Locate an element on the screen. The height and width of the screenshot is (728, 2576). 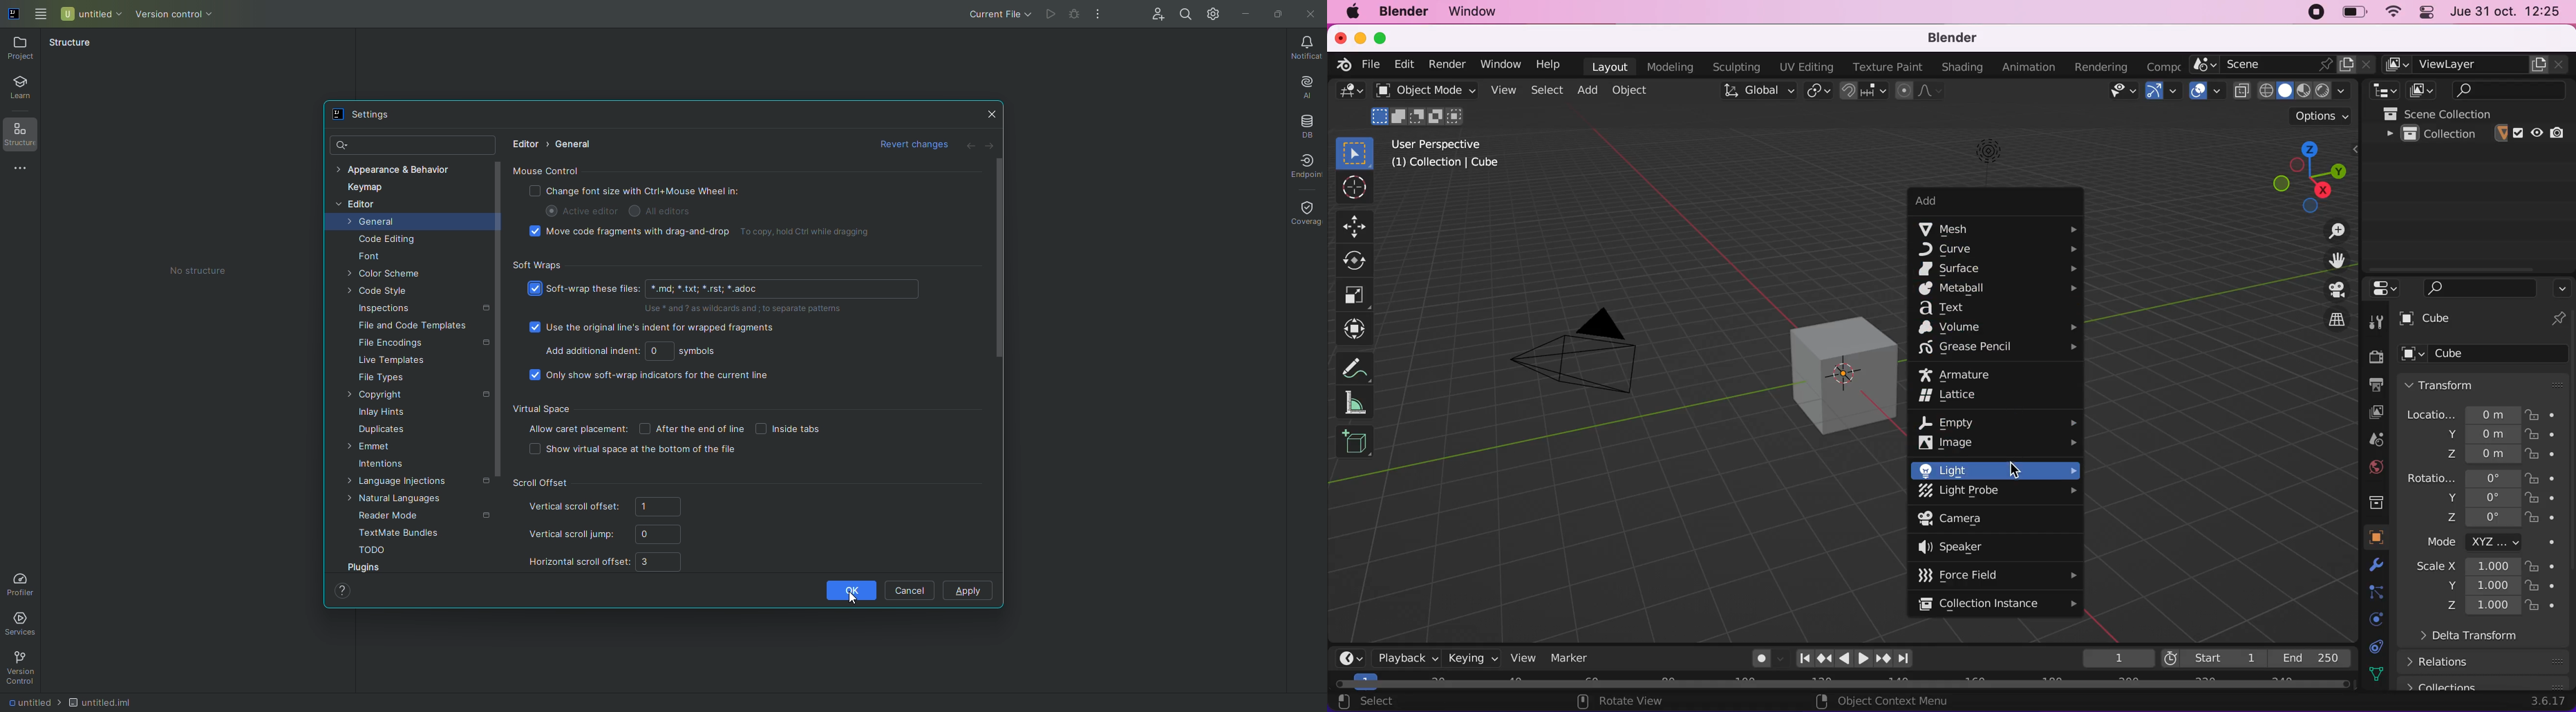
lock is located at coordinates (2550, 587).